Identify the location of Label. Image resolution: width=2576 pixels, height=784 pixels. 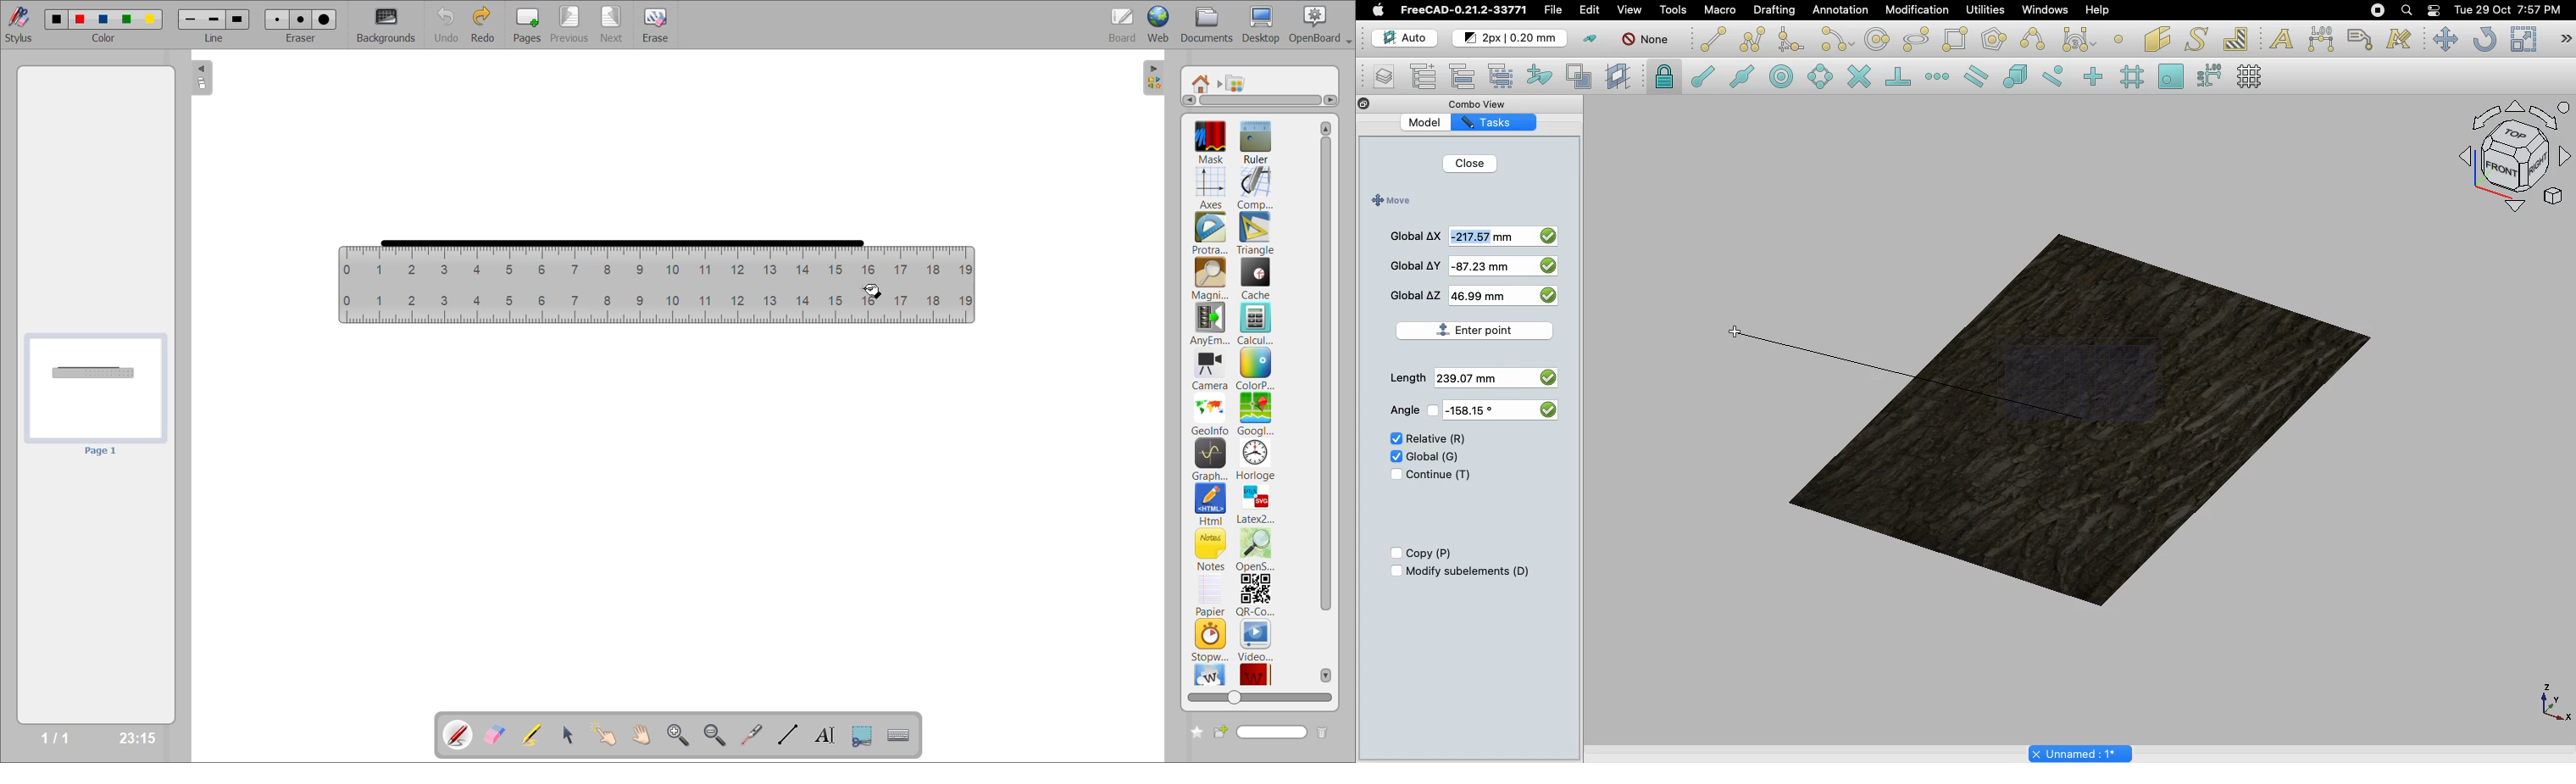
(2362, 39).